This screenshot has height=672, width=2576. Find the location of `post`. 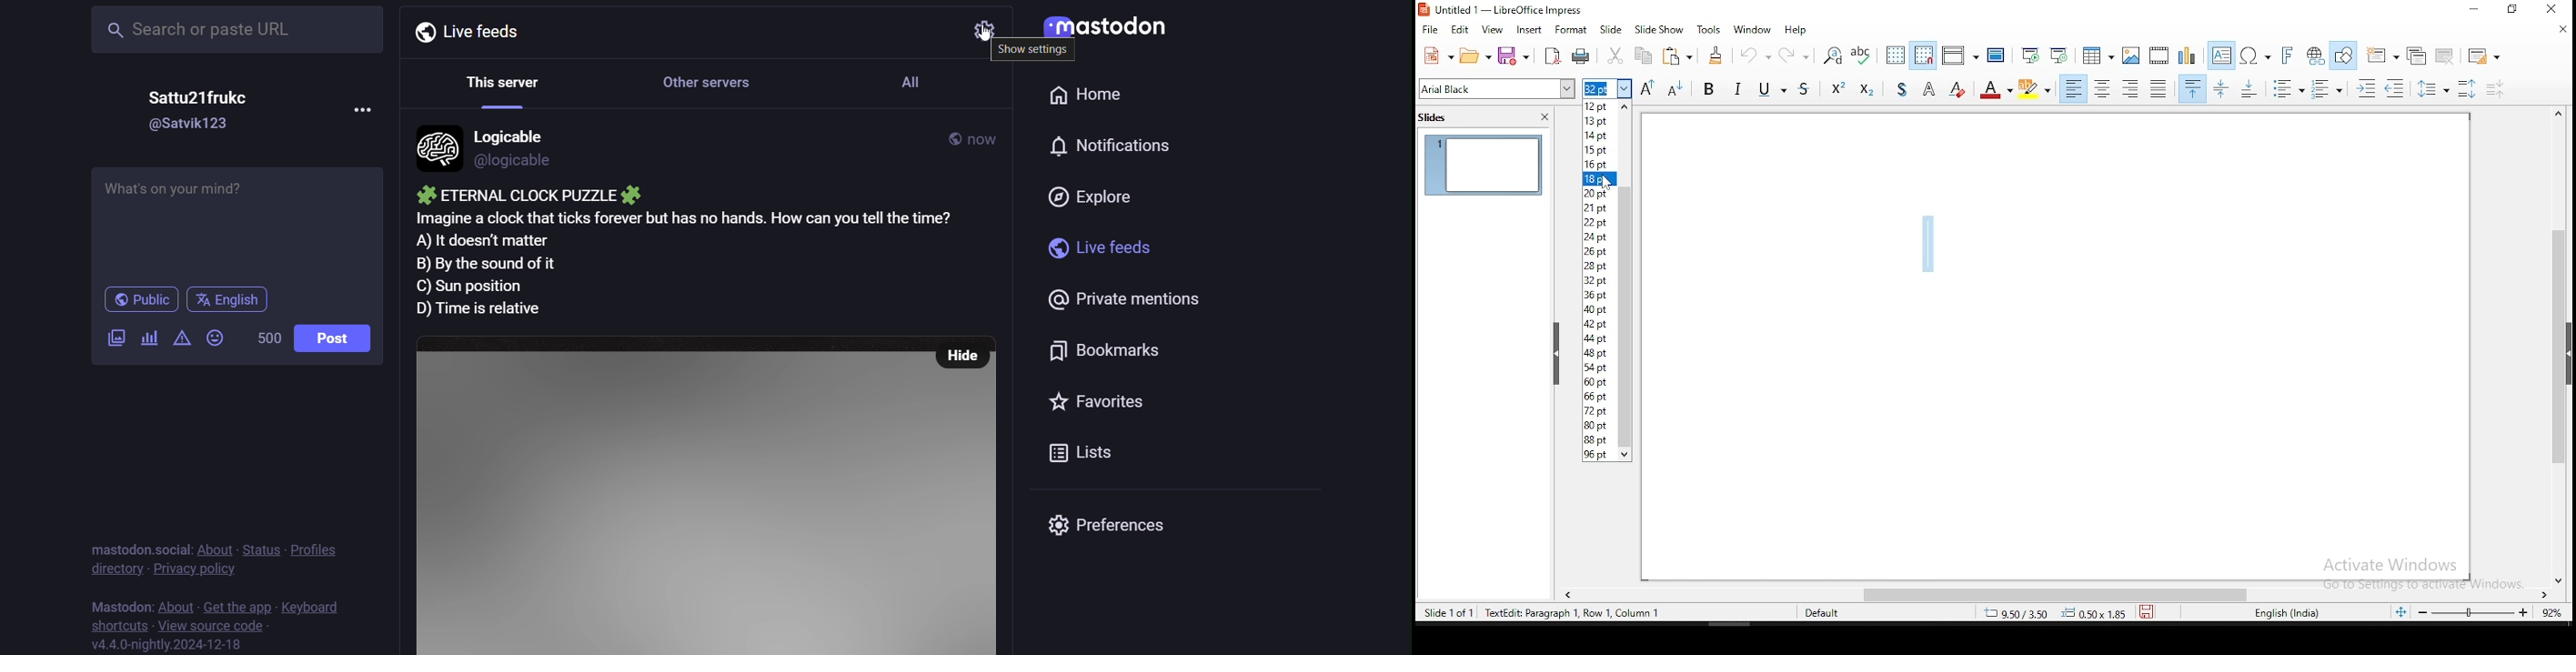

post is located at coordinates (342, 340).